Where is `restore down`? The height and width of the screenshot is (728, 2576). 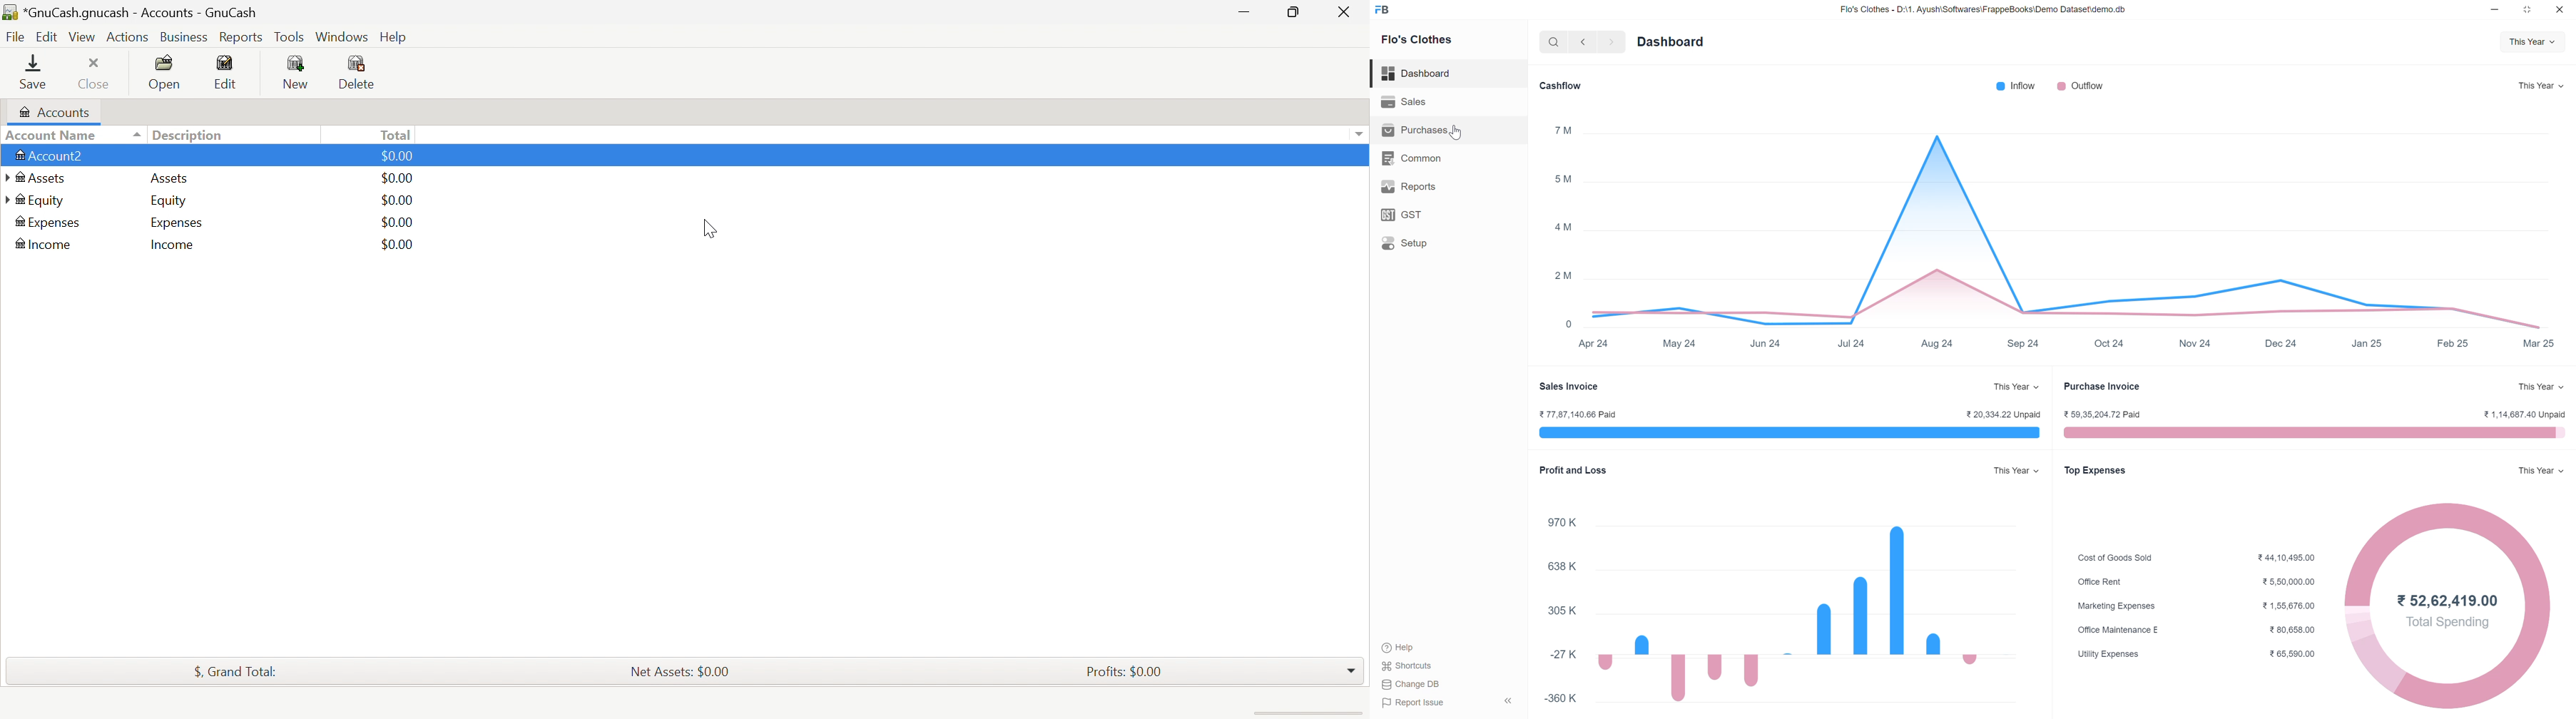 restore down is located at coordinates (2528, 10).